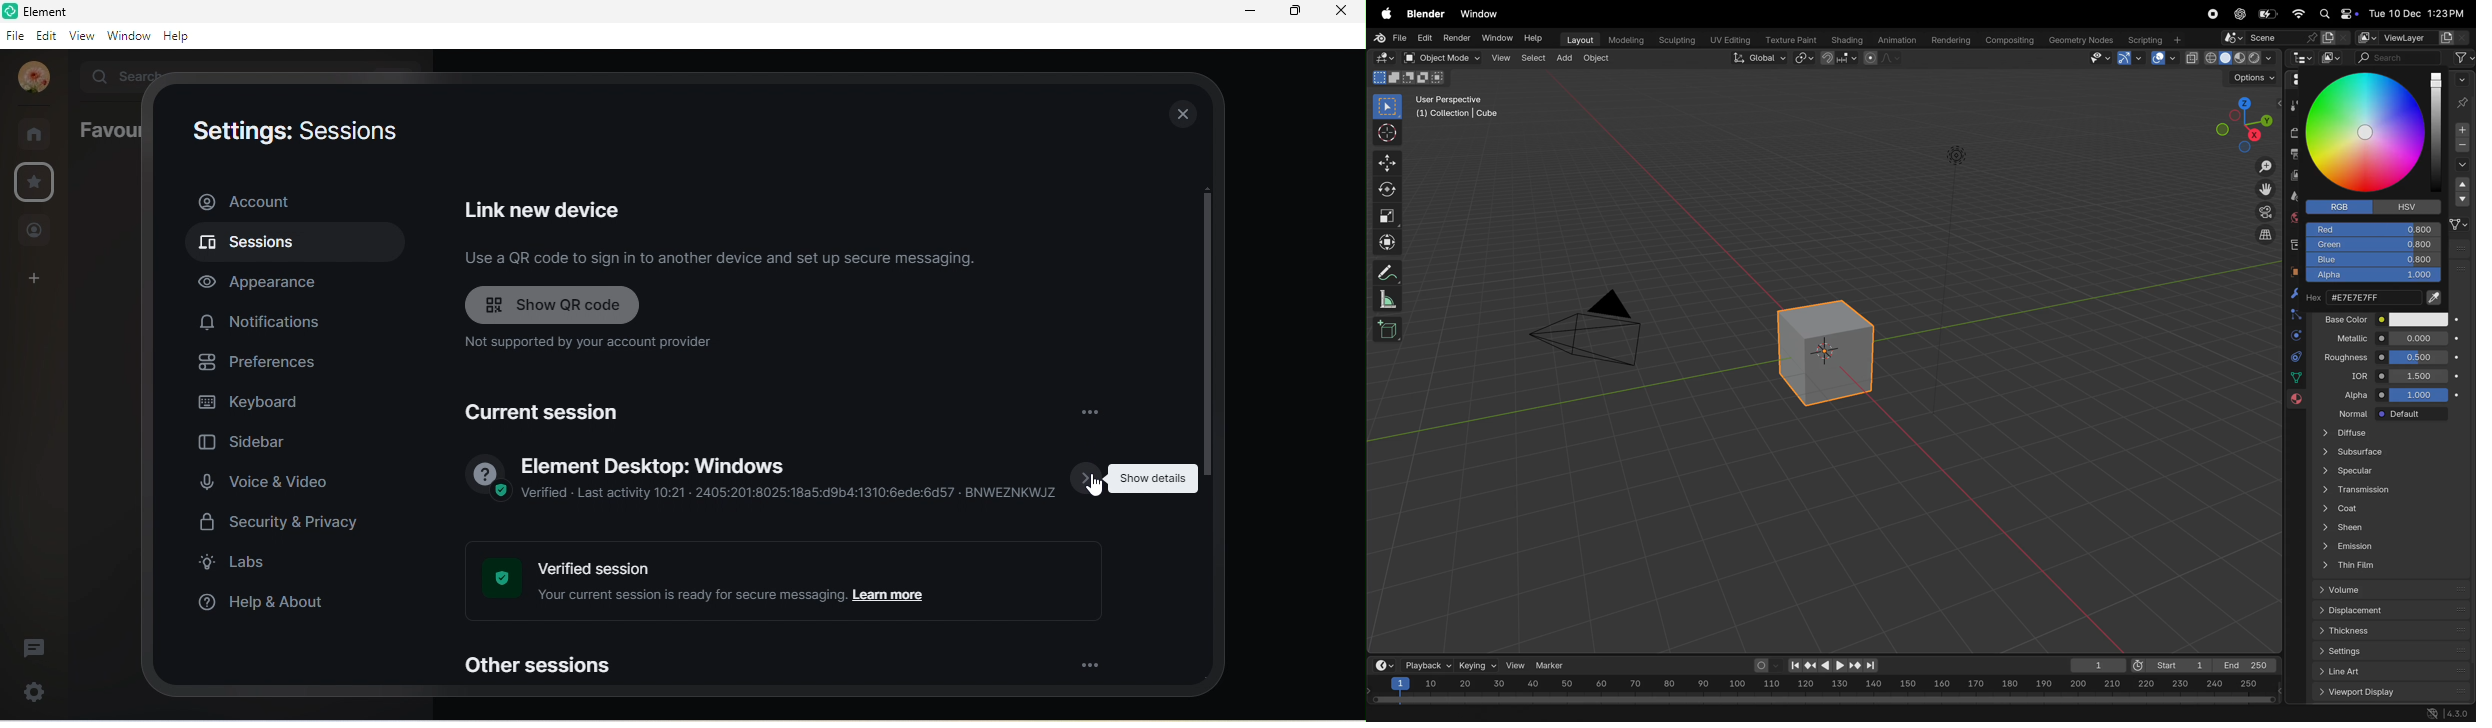 The image size is (2492, 728). What do you see at coordinates (14, 37) in the screenshot?
I see `file` at bounding box center [14, 37].